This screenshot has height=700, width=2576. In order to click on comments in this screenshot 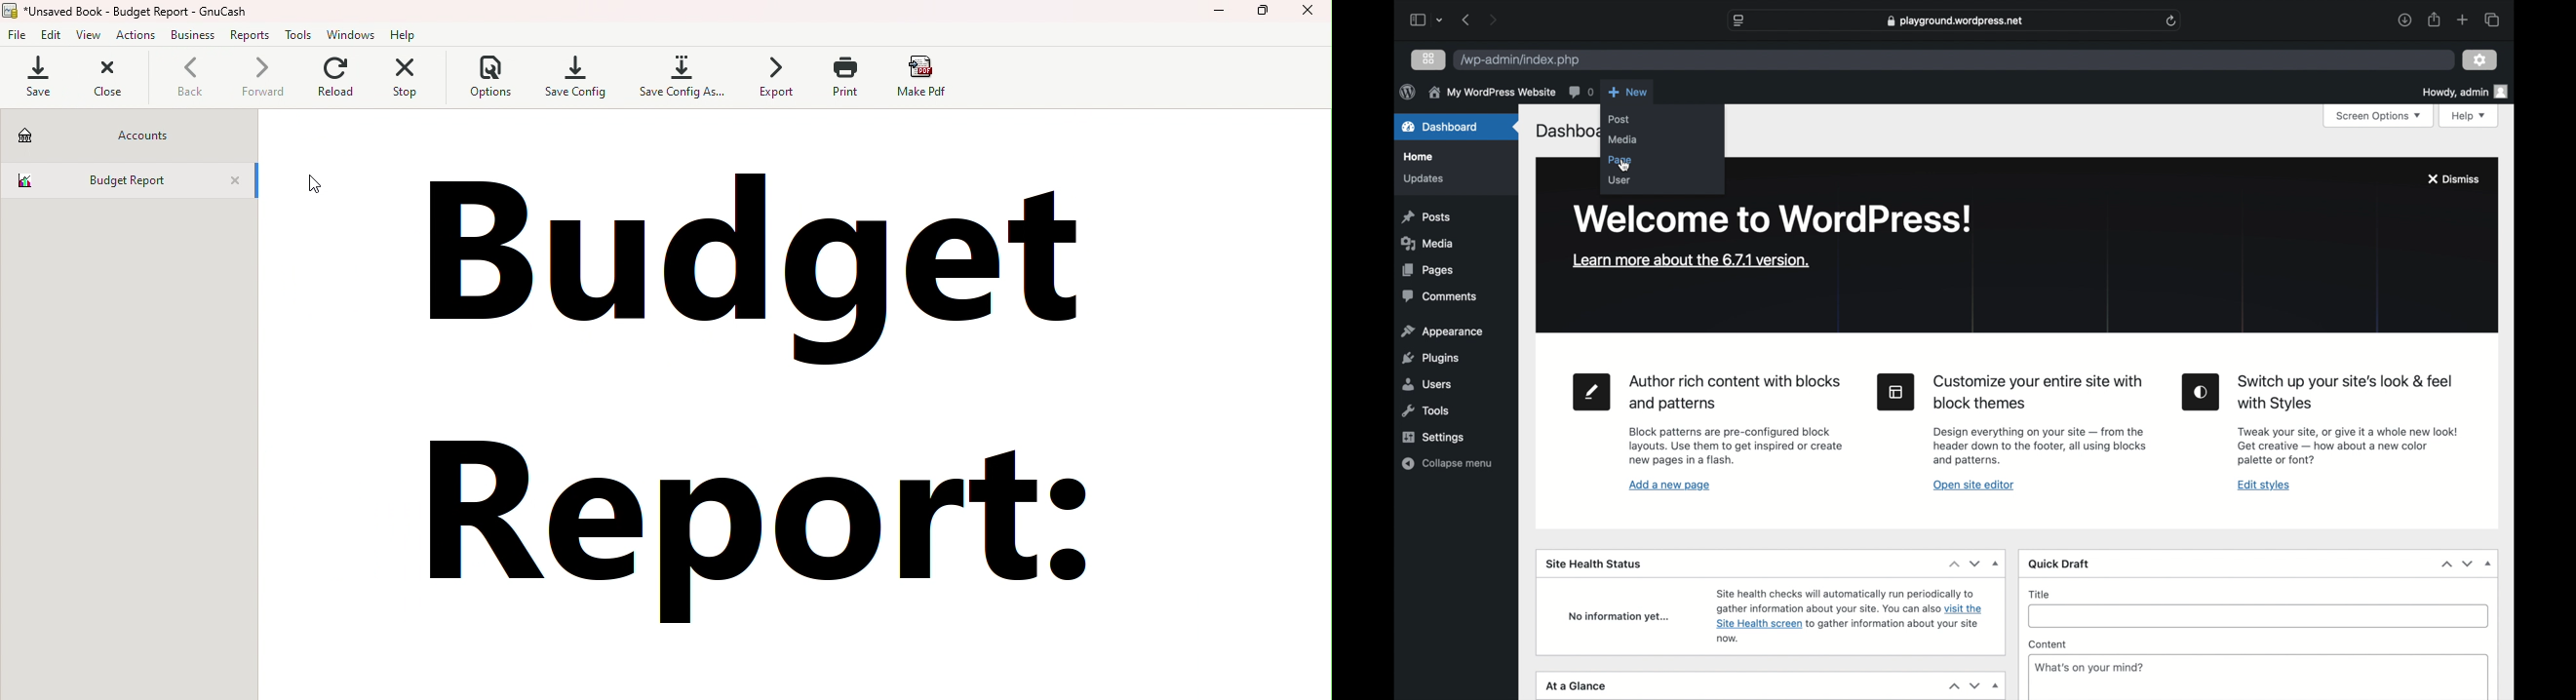, I will do `click(1439, 297)`.